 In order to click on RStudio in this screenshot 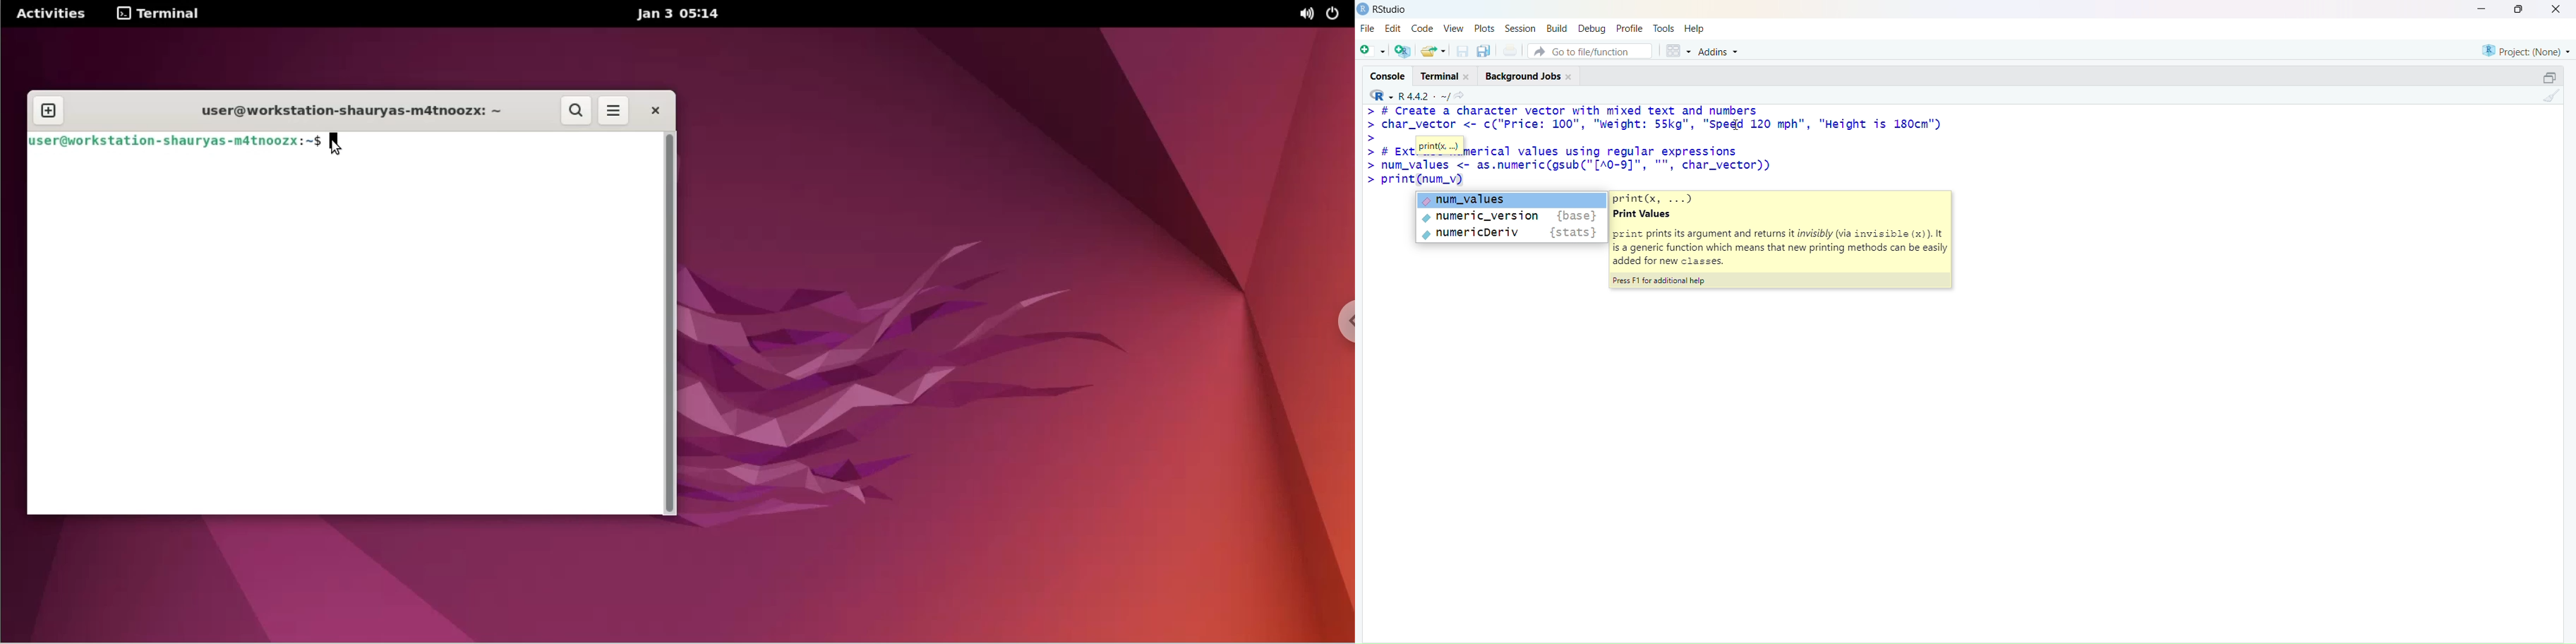, I will do `click(1391, 9)`.